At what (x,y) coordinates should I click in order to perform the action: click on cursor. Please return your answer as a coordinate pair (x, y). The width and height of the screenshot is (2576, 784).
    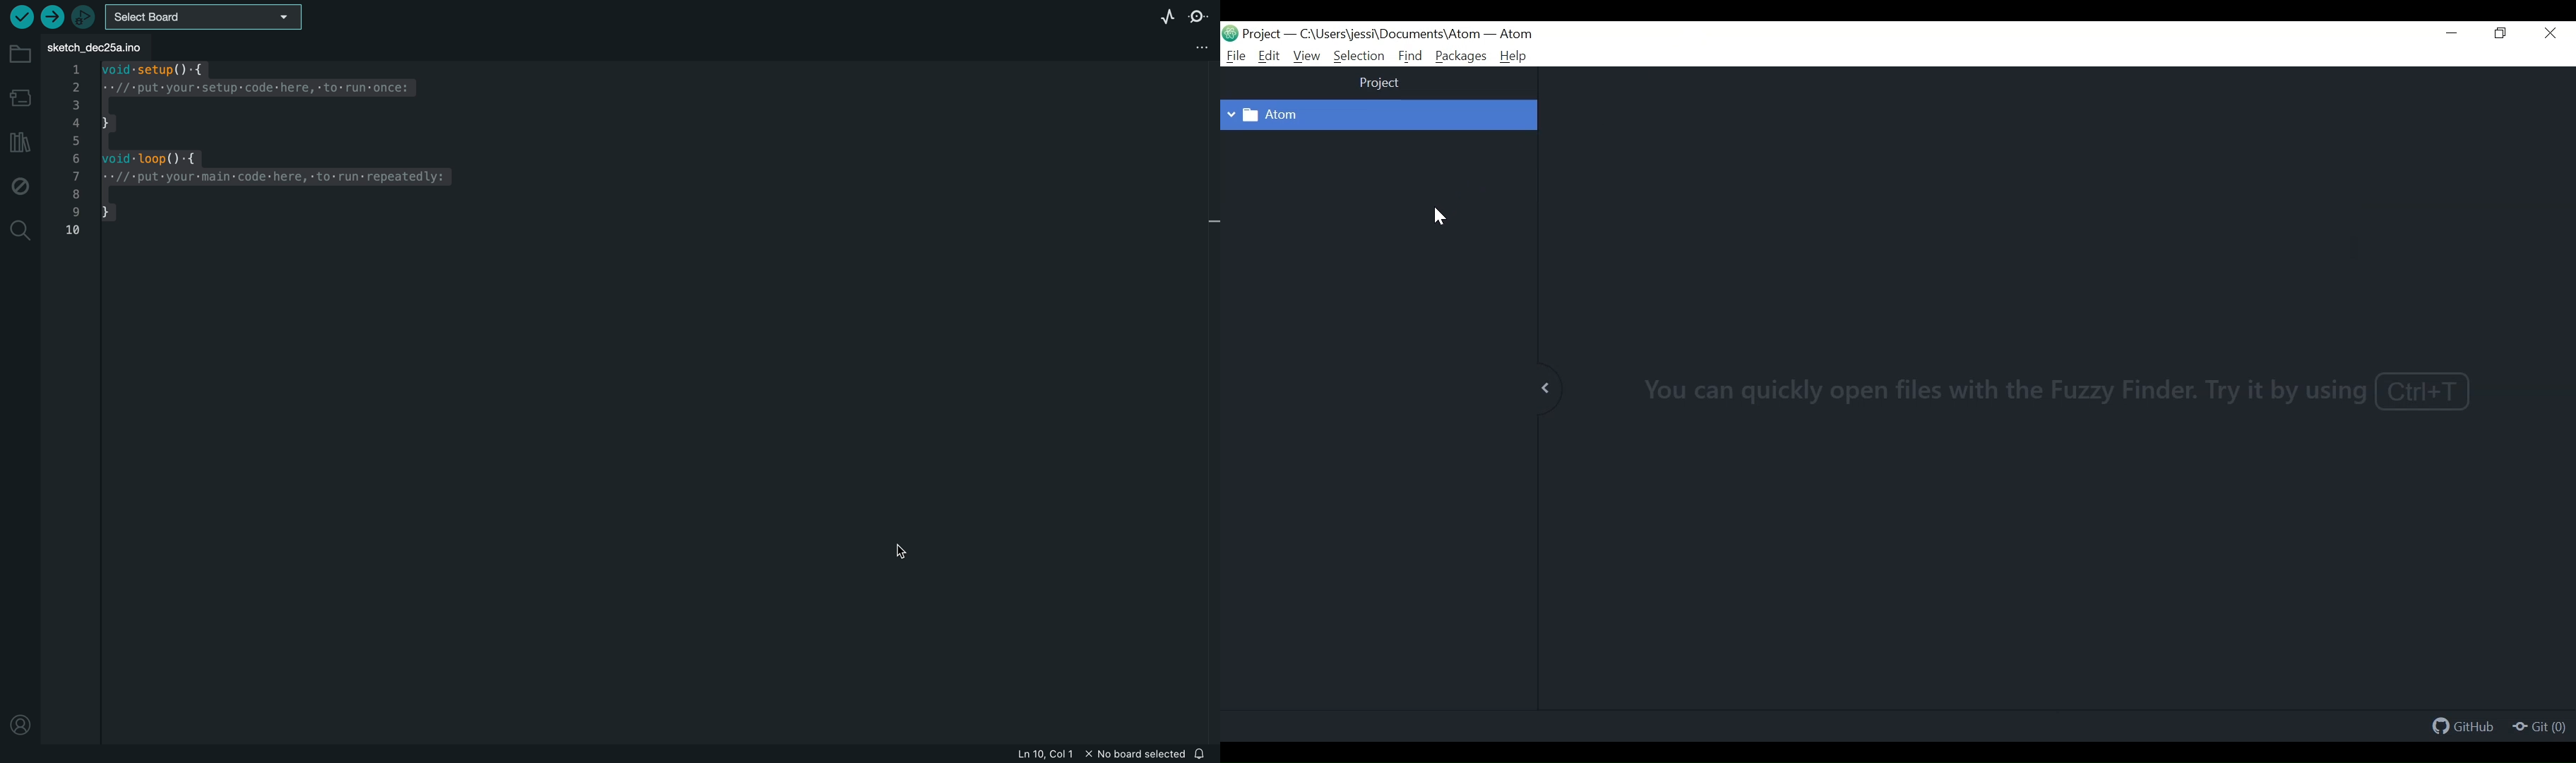
    Looking at the image, I should click on (909, 560).